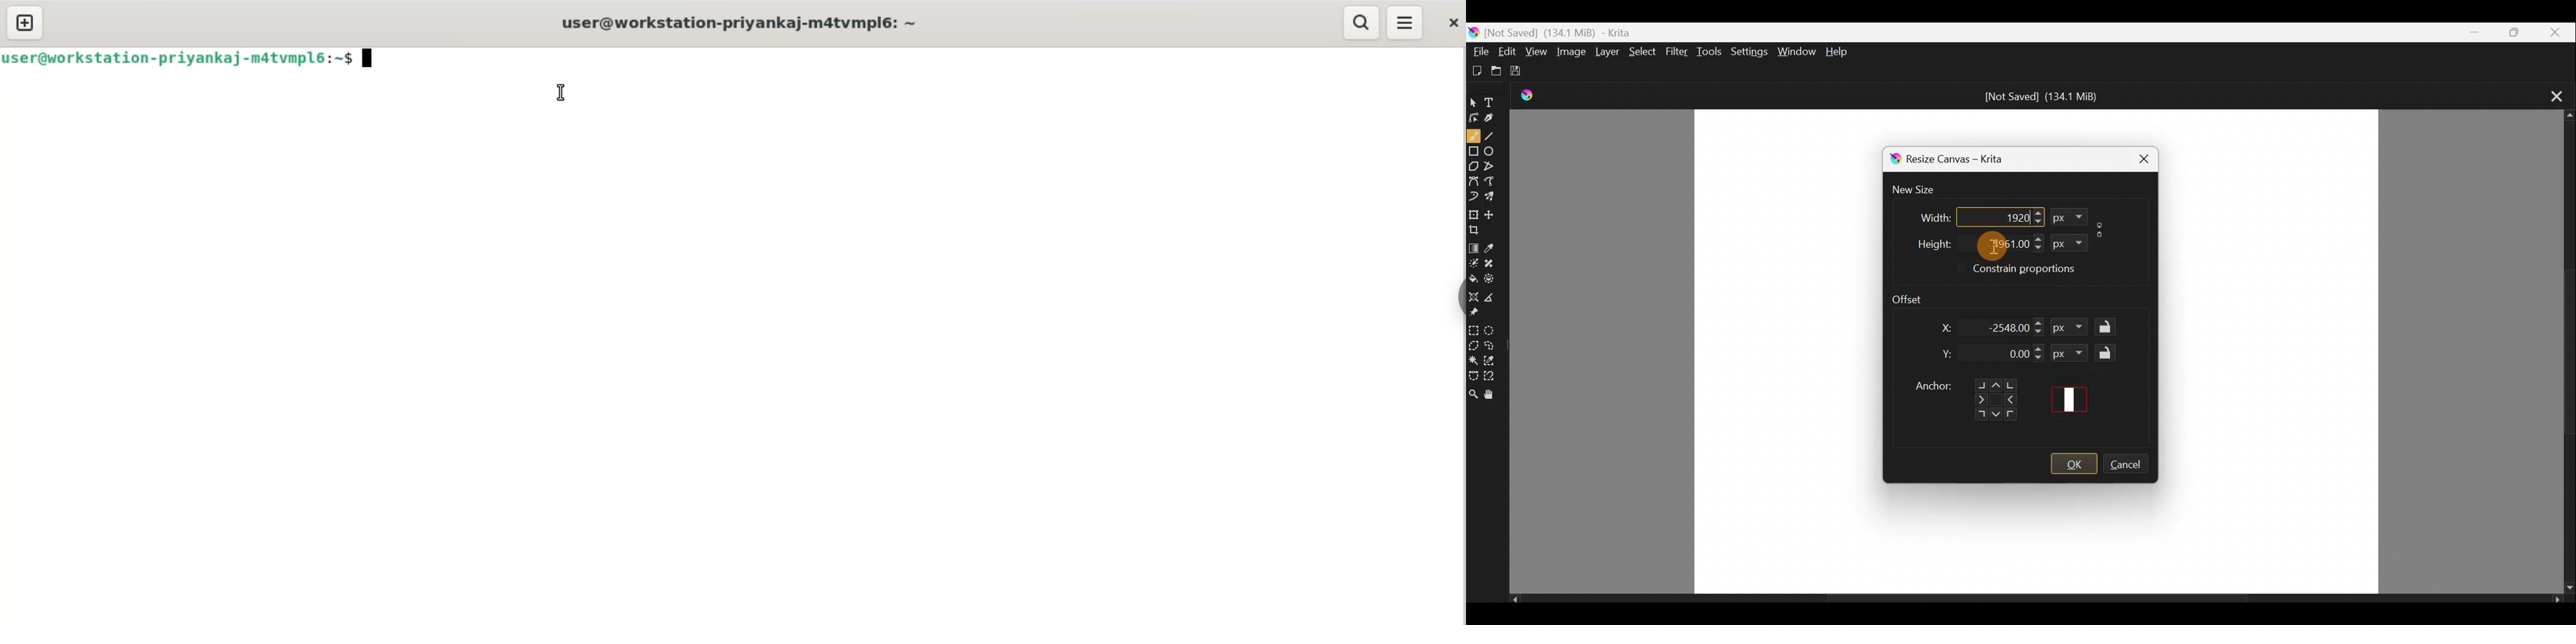 This screenshot has width=2576, height=644. I want to click on Rectangular selection tool, so click(1475, 330).